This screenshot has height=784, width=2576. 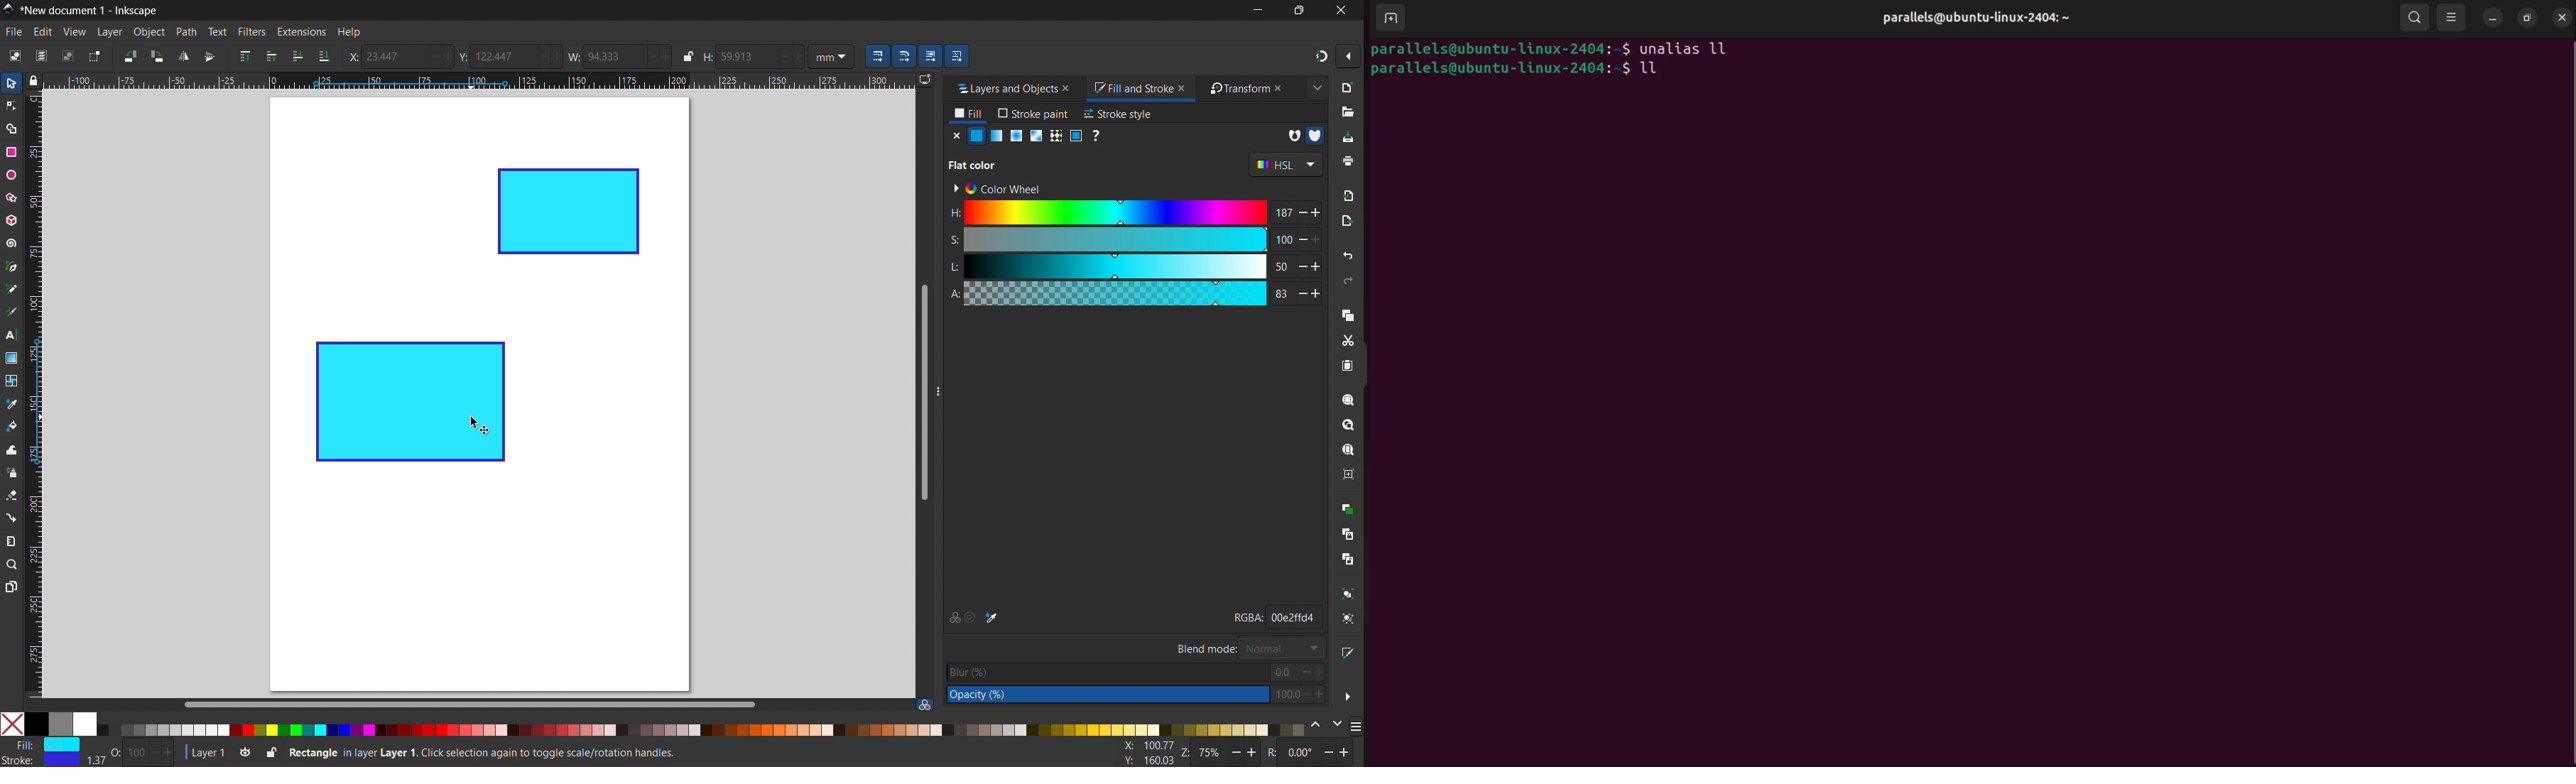 What do you see at coordinates (10, 311) in the screenshot?
I see `caligraphy tool` at bounding box center [10, 311].